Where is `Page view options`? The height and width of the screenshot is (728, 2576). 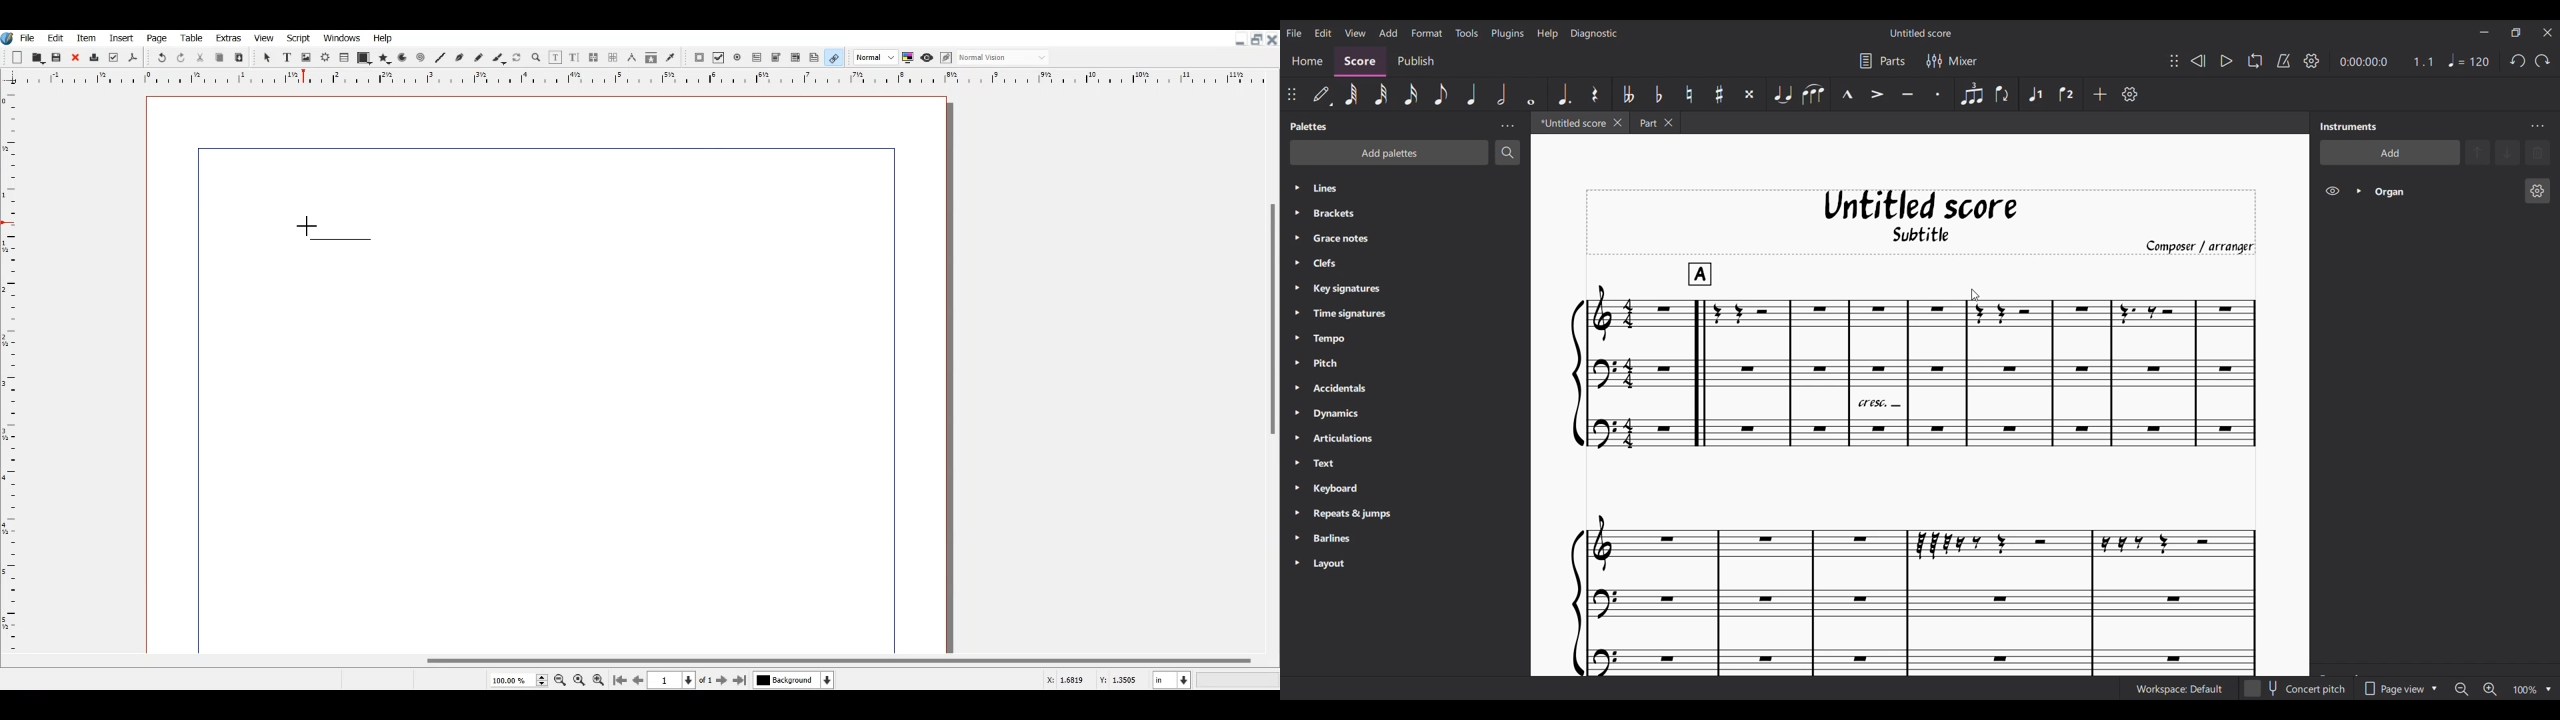
Page view options is located at coordinates (2398, 689).